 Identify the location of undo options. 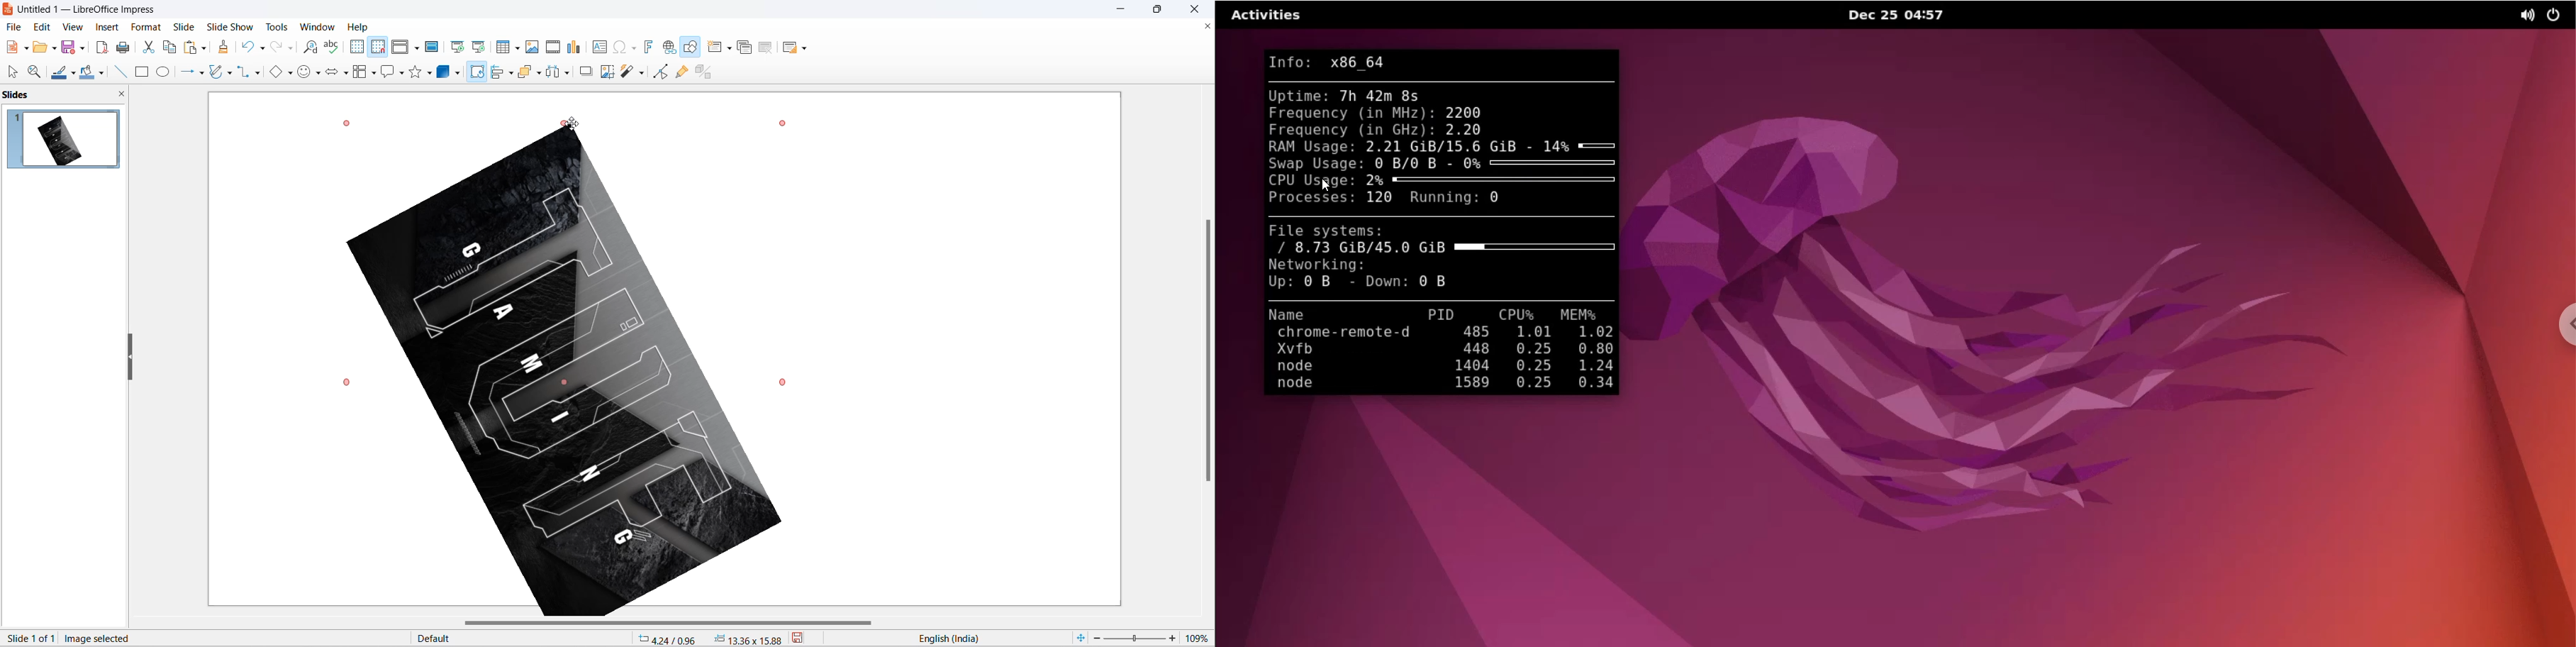
(261, 49).